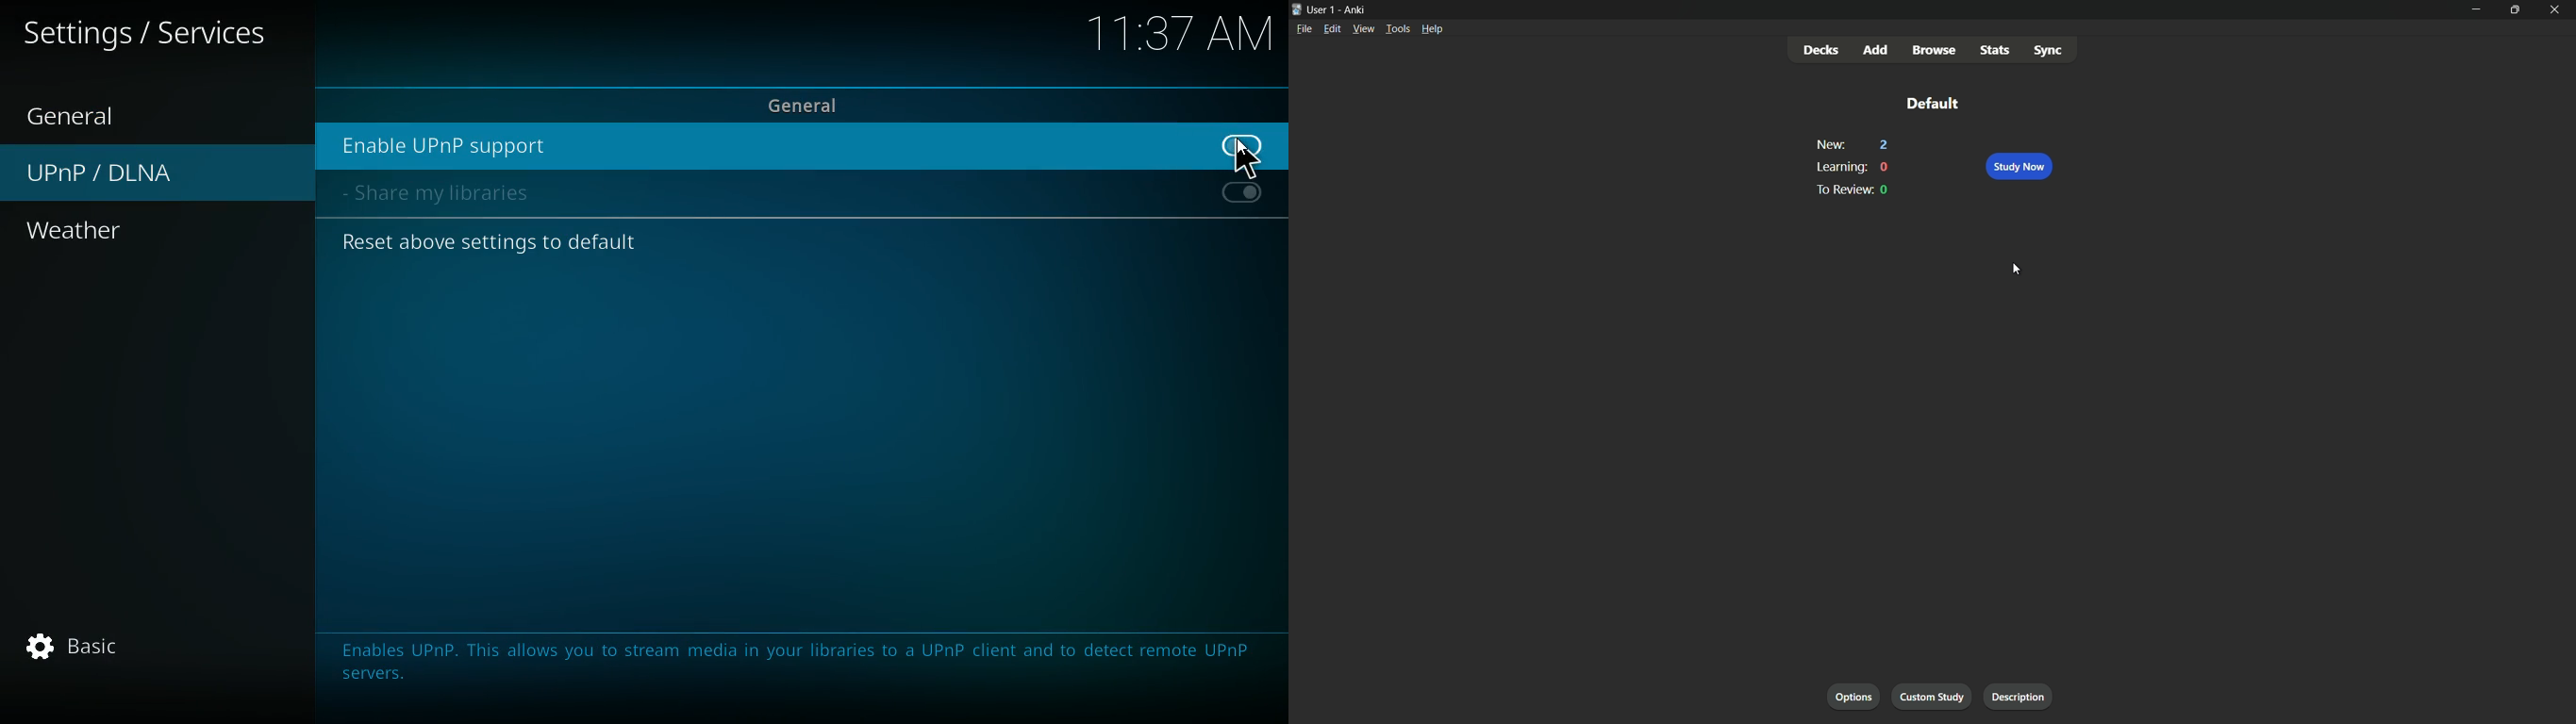 This screenshot has width=2576, height=728. I want to click on to preview, so click(1842, 190).